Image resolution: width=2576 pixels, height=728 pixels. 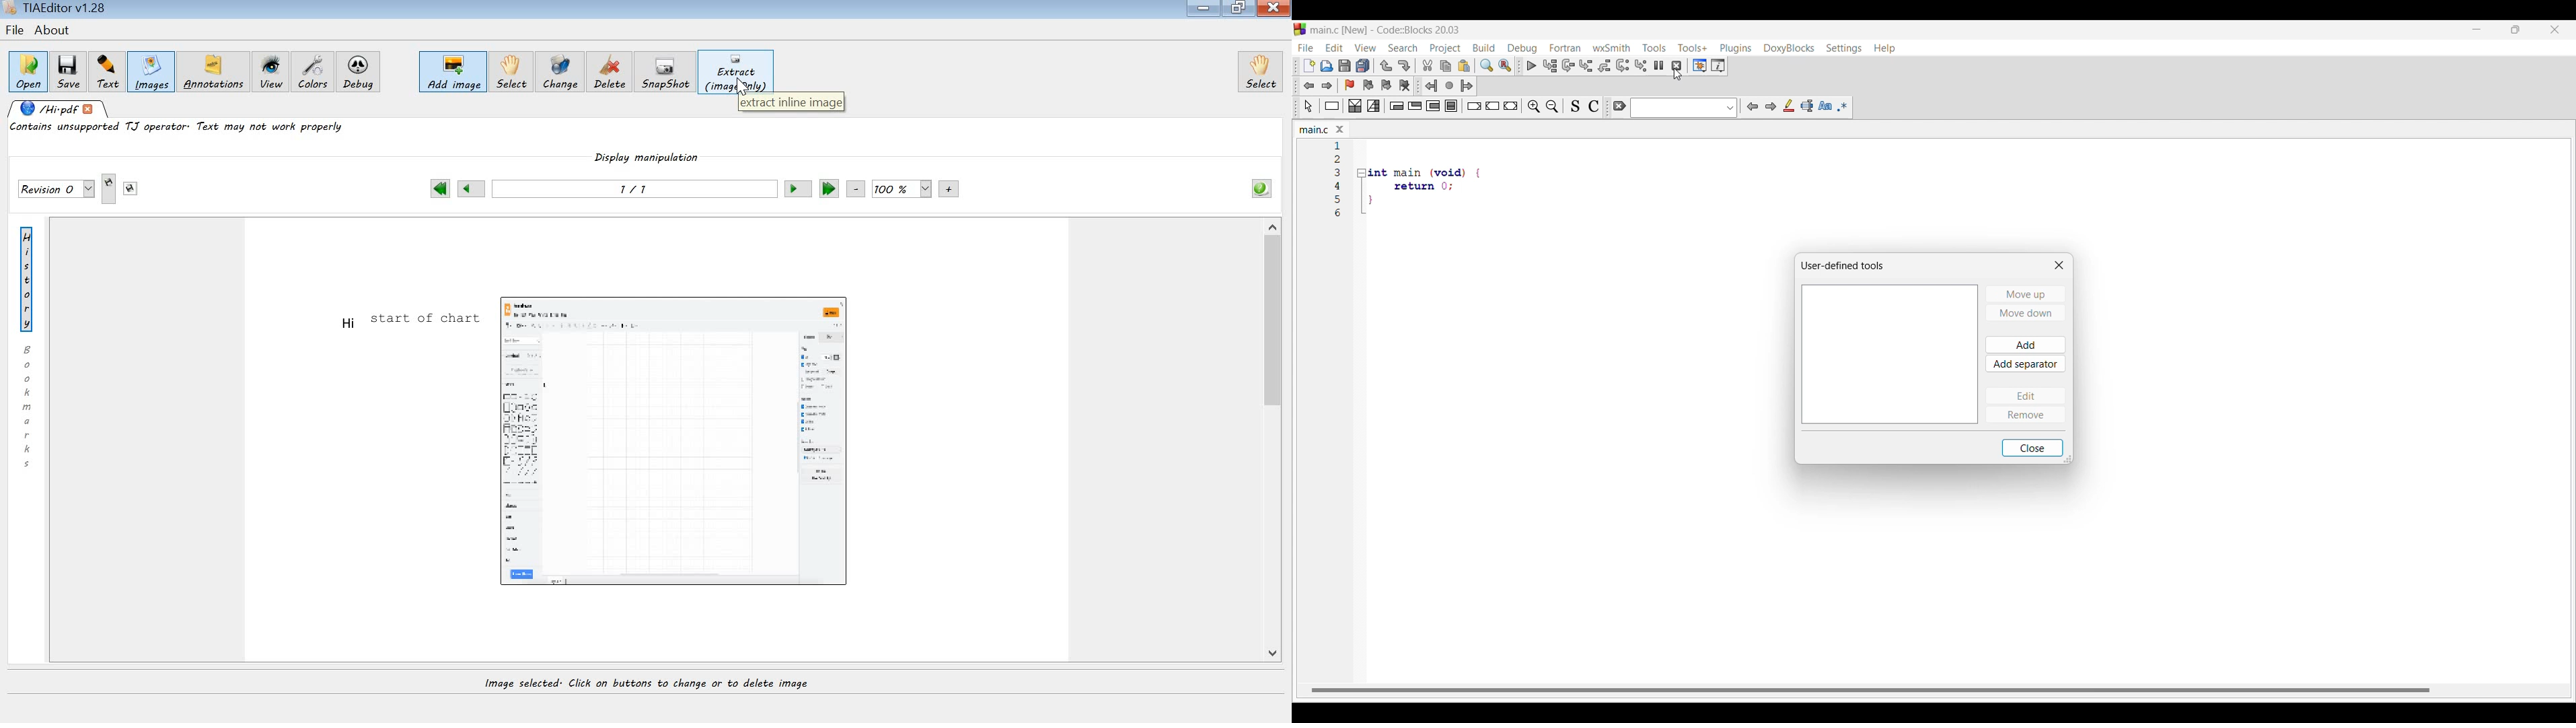 What do you see at coordinates (1464, 66) in the screenshot?
I see `Paste` at bounding box center [1464, 66].